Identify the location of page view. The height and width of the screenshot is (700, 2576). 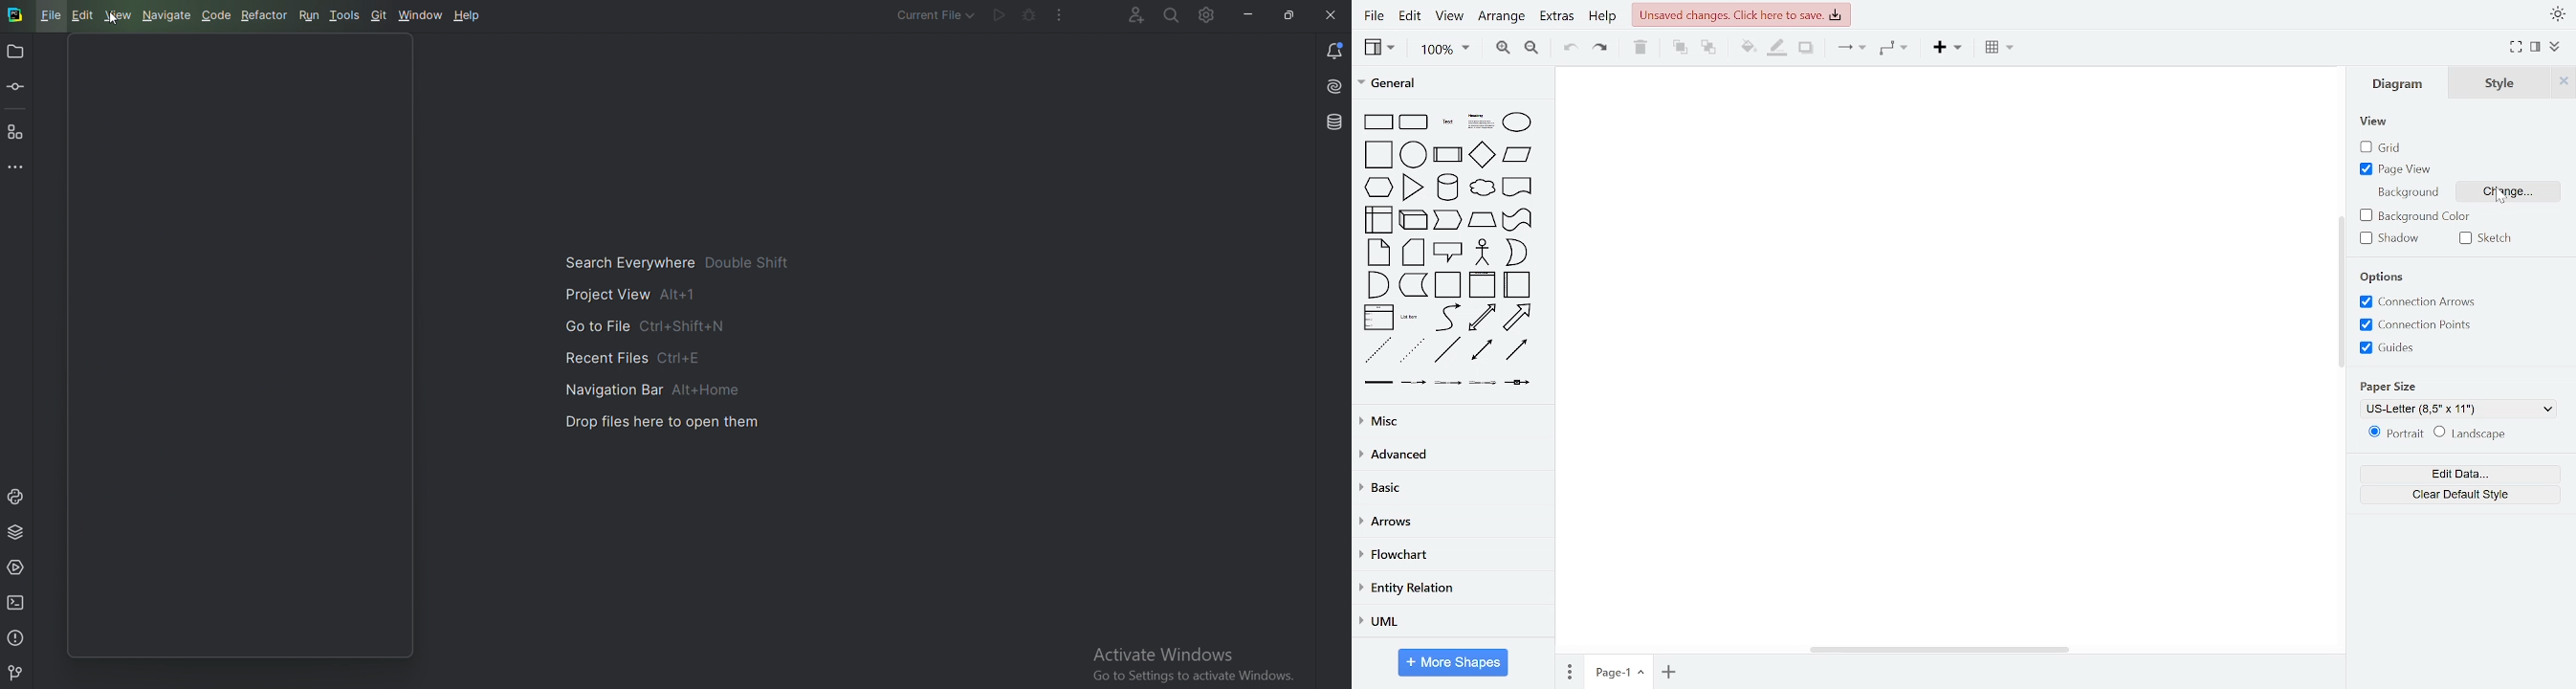
(2398, 170).